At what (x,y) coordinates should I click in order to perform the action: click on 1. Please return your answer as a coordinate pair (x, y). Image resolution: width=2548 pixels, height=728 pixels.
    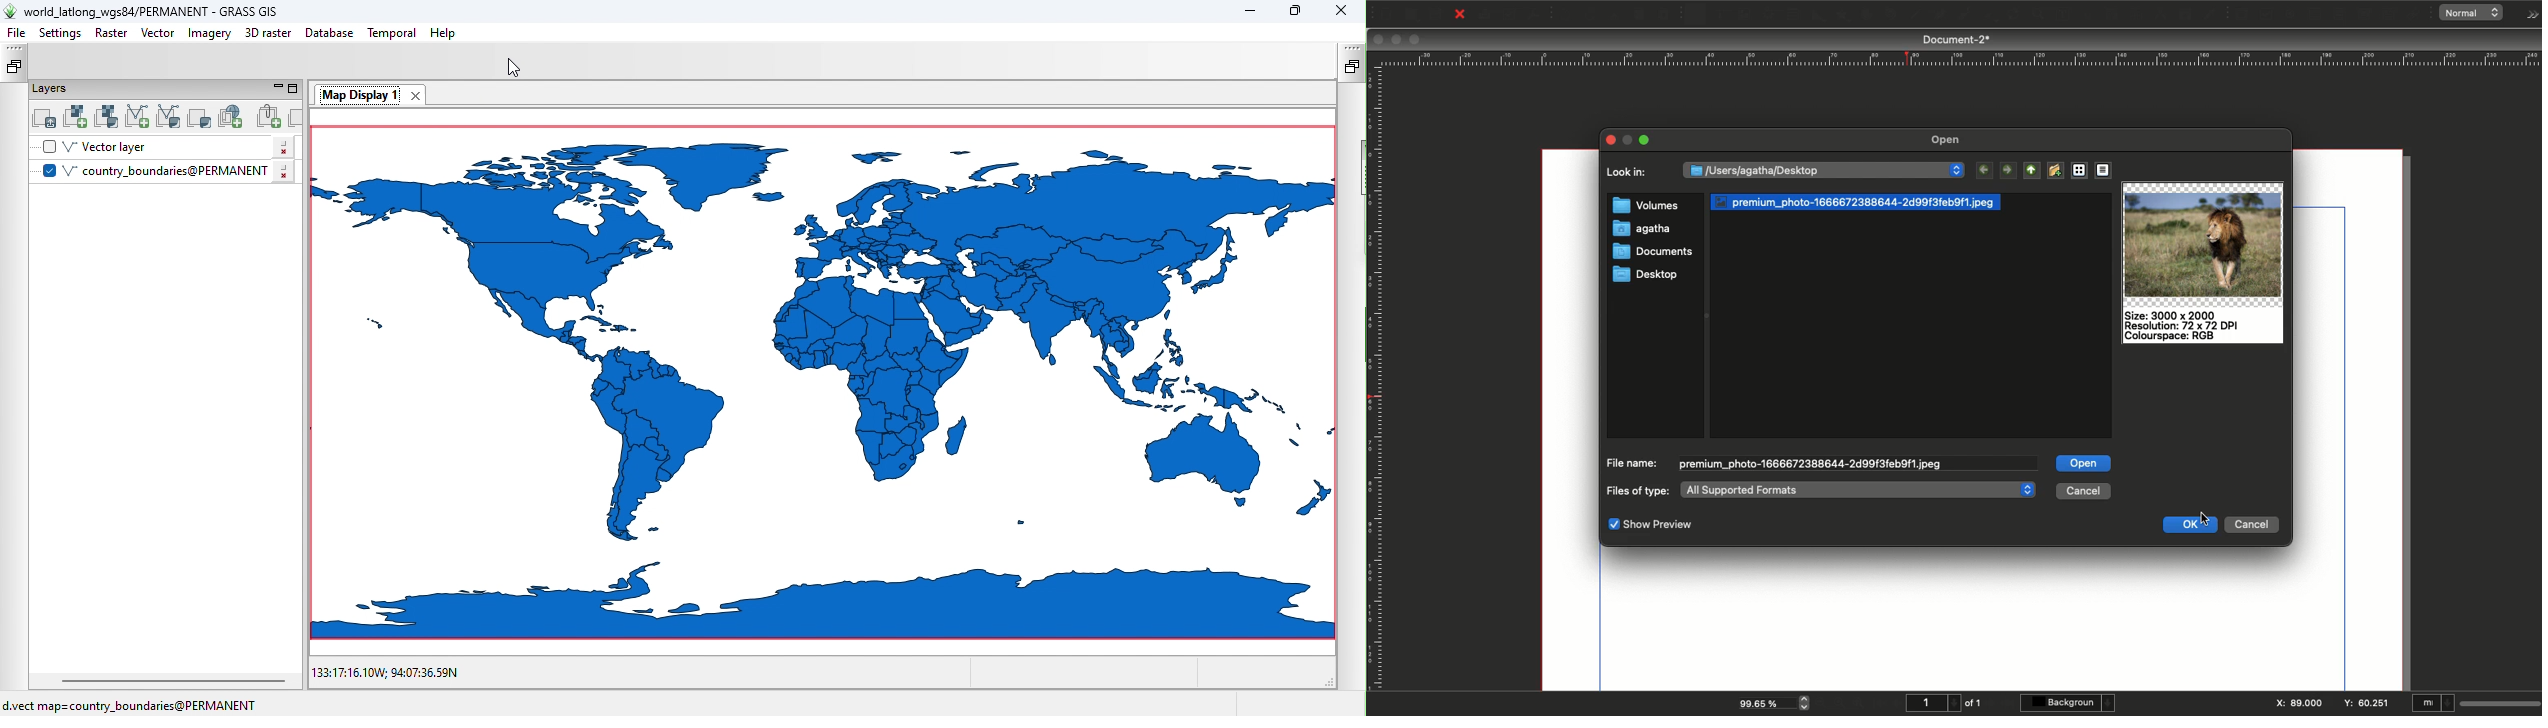
    Looking at the image, I should click on (1932, 703).